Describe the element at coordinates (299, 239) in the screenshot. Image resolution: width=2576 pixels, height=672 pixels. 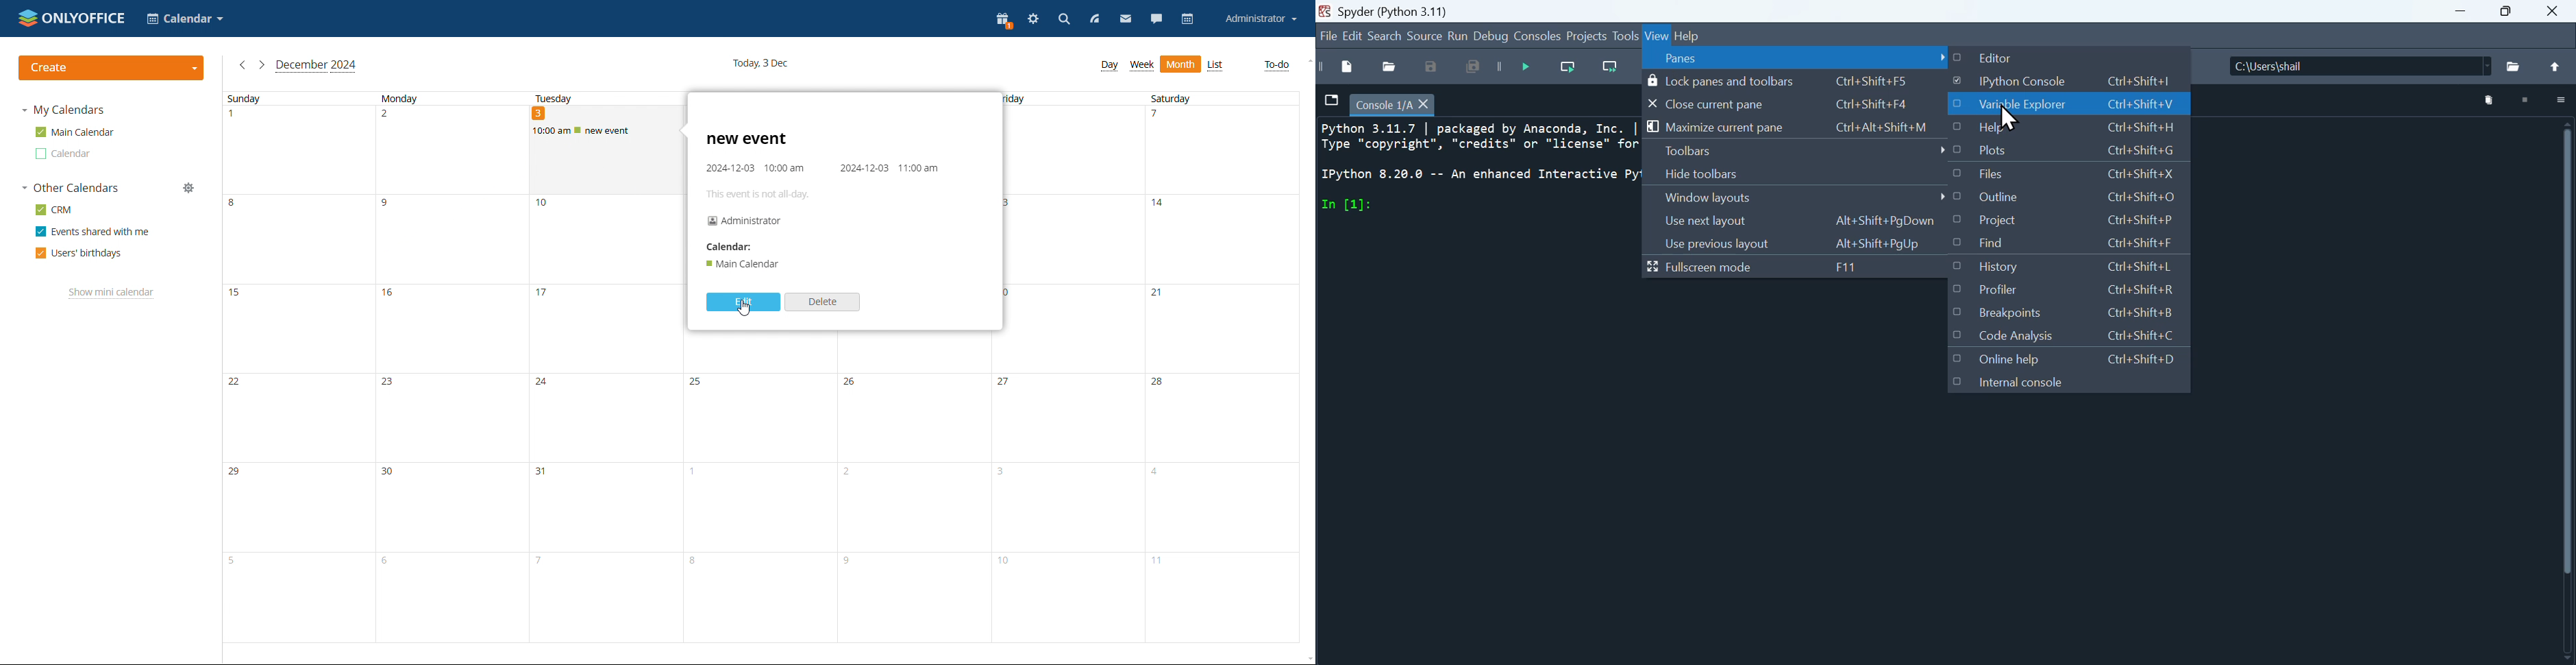
I see `8` at that location.